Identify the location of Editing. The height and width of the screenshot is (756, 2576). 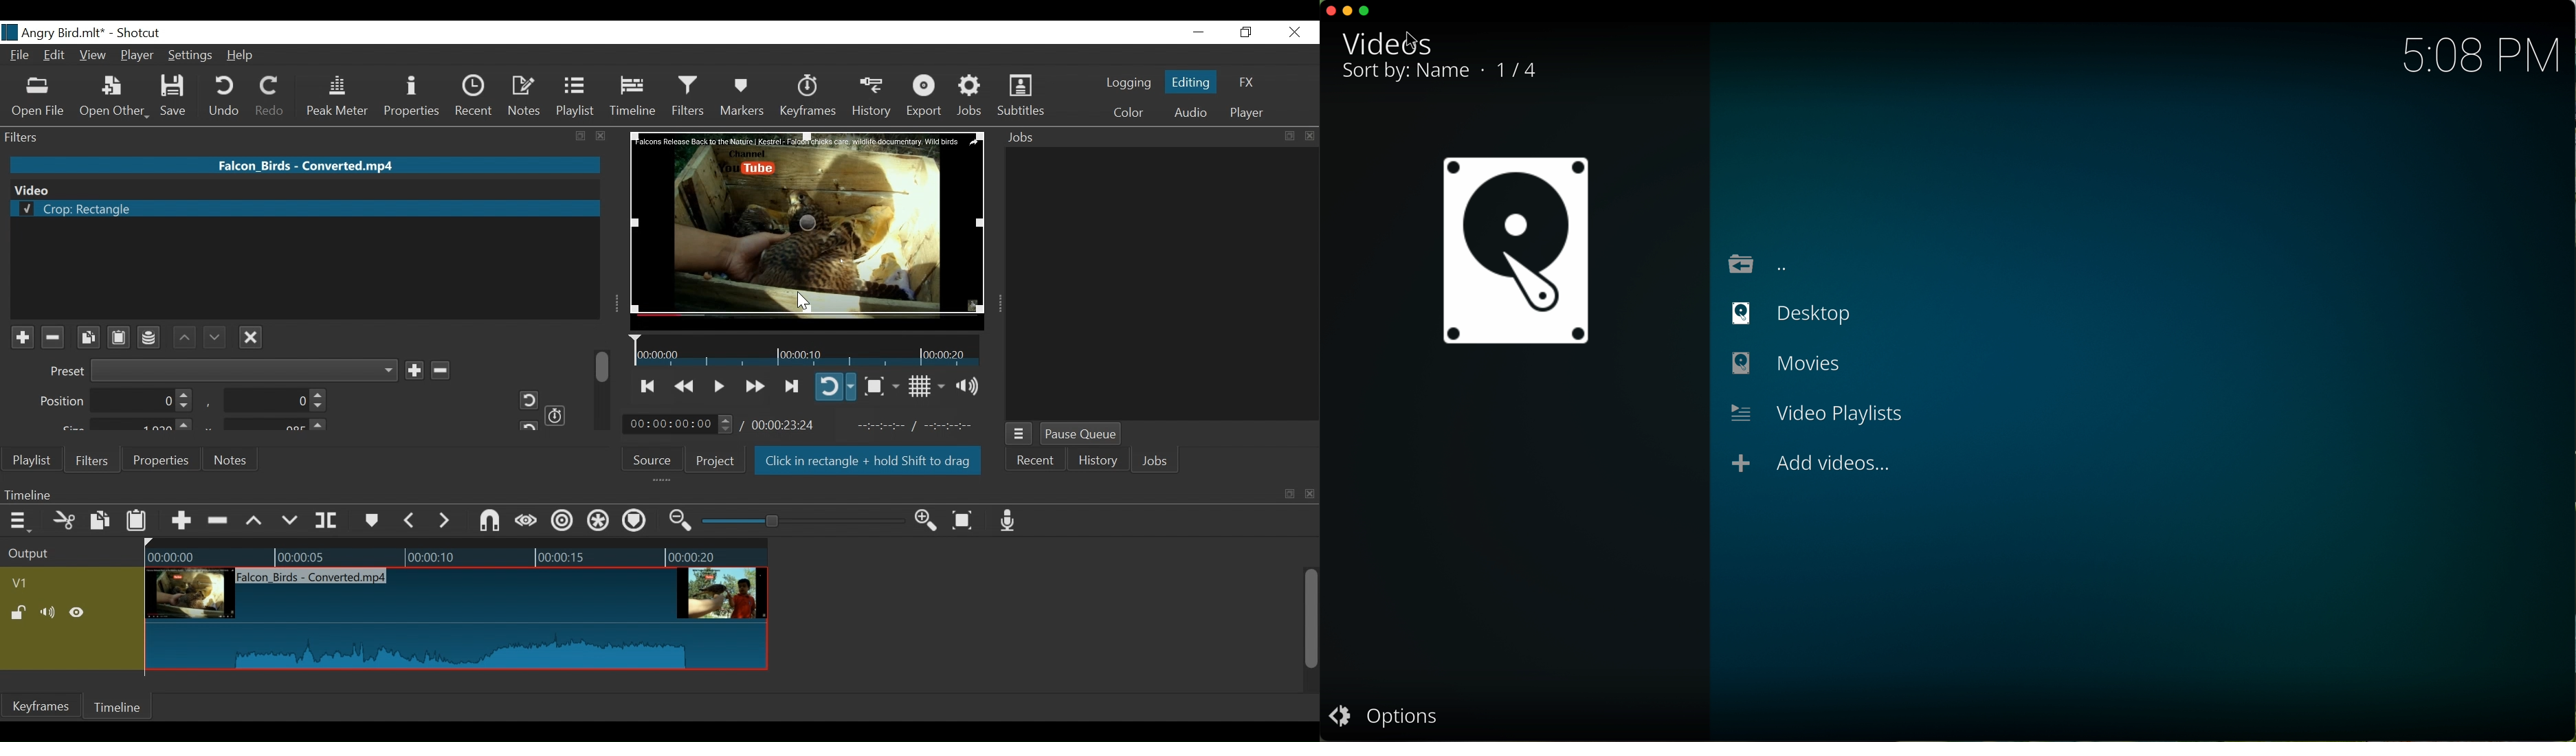
(1193, 81).